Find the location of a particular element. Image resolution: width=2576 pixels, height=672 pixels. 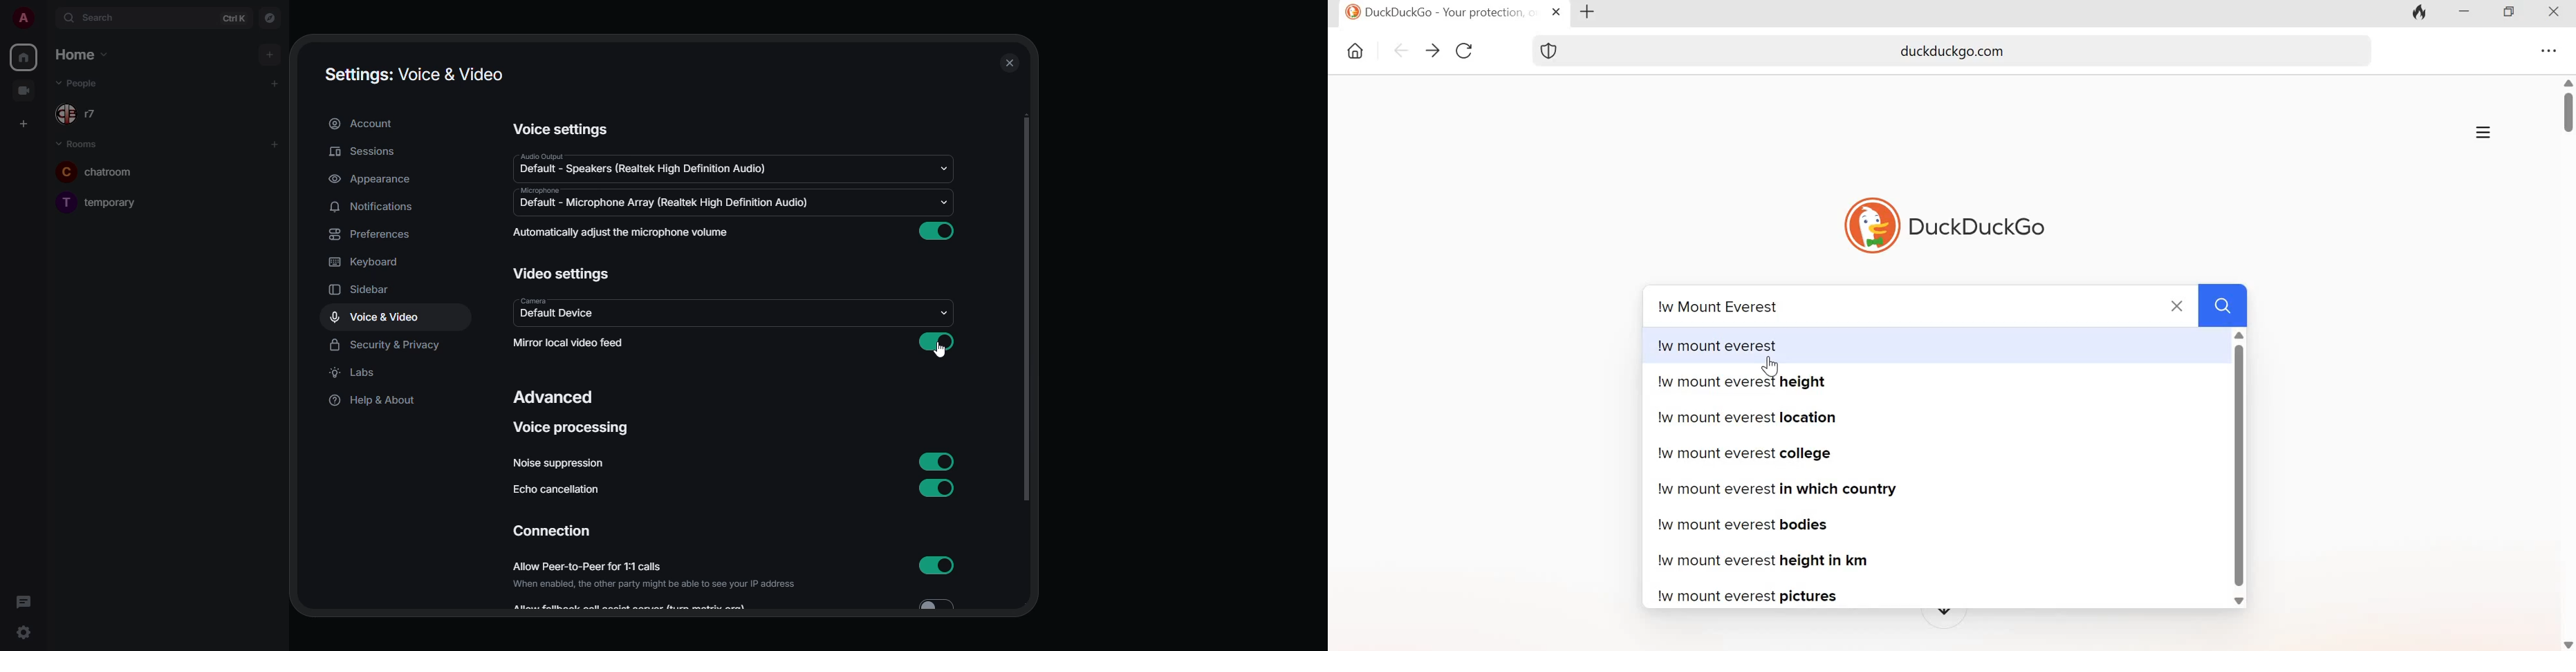

go back one page is located at coordinates (1399, 51).